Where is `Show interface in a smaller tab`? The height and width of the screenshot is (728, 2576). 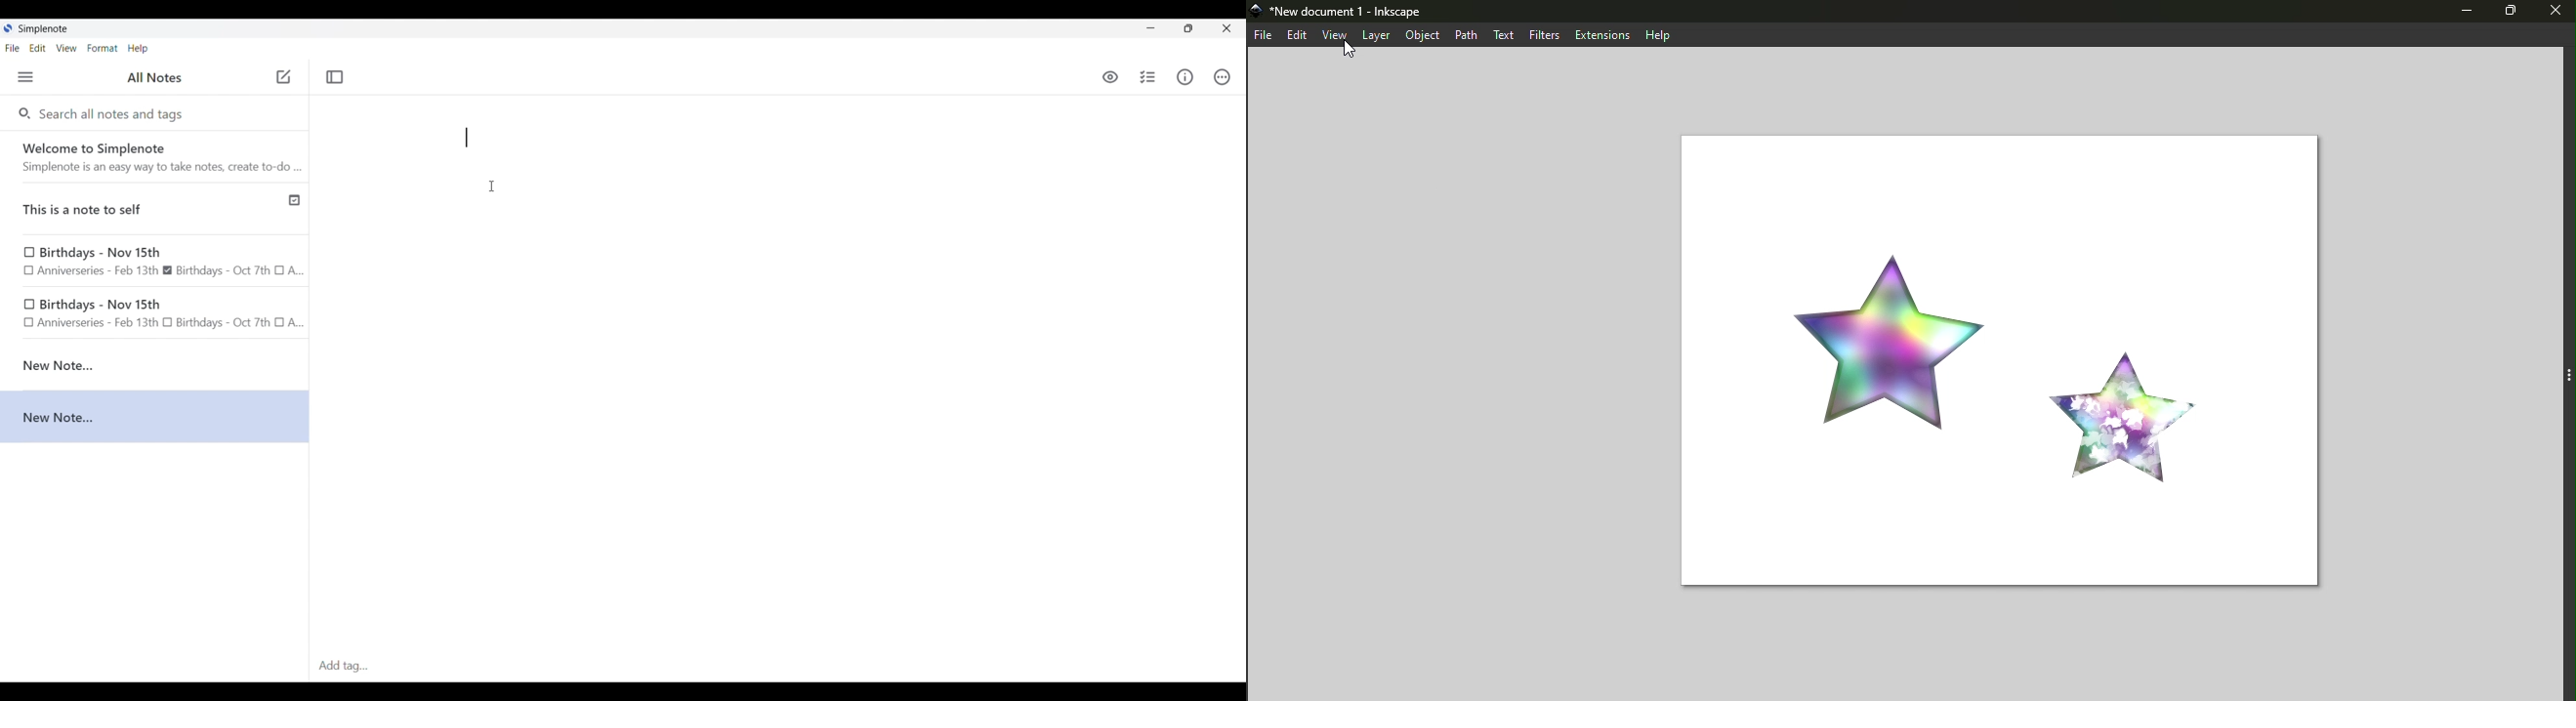 Show interface in a smaller tab is located at coordinates (1189, 29).